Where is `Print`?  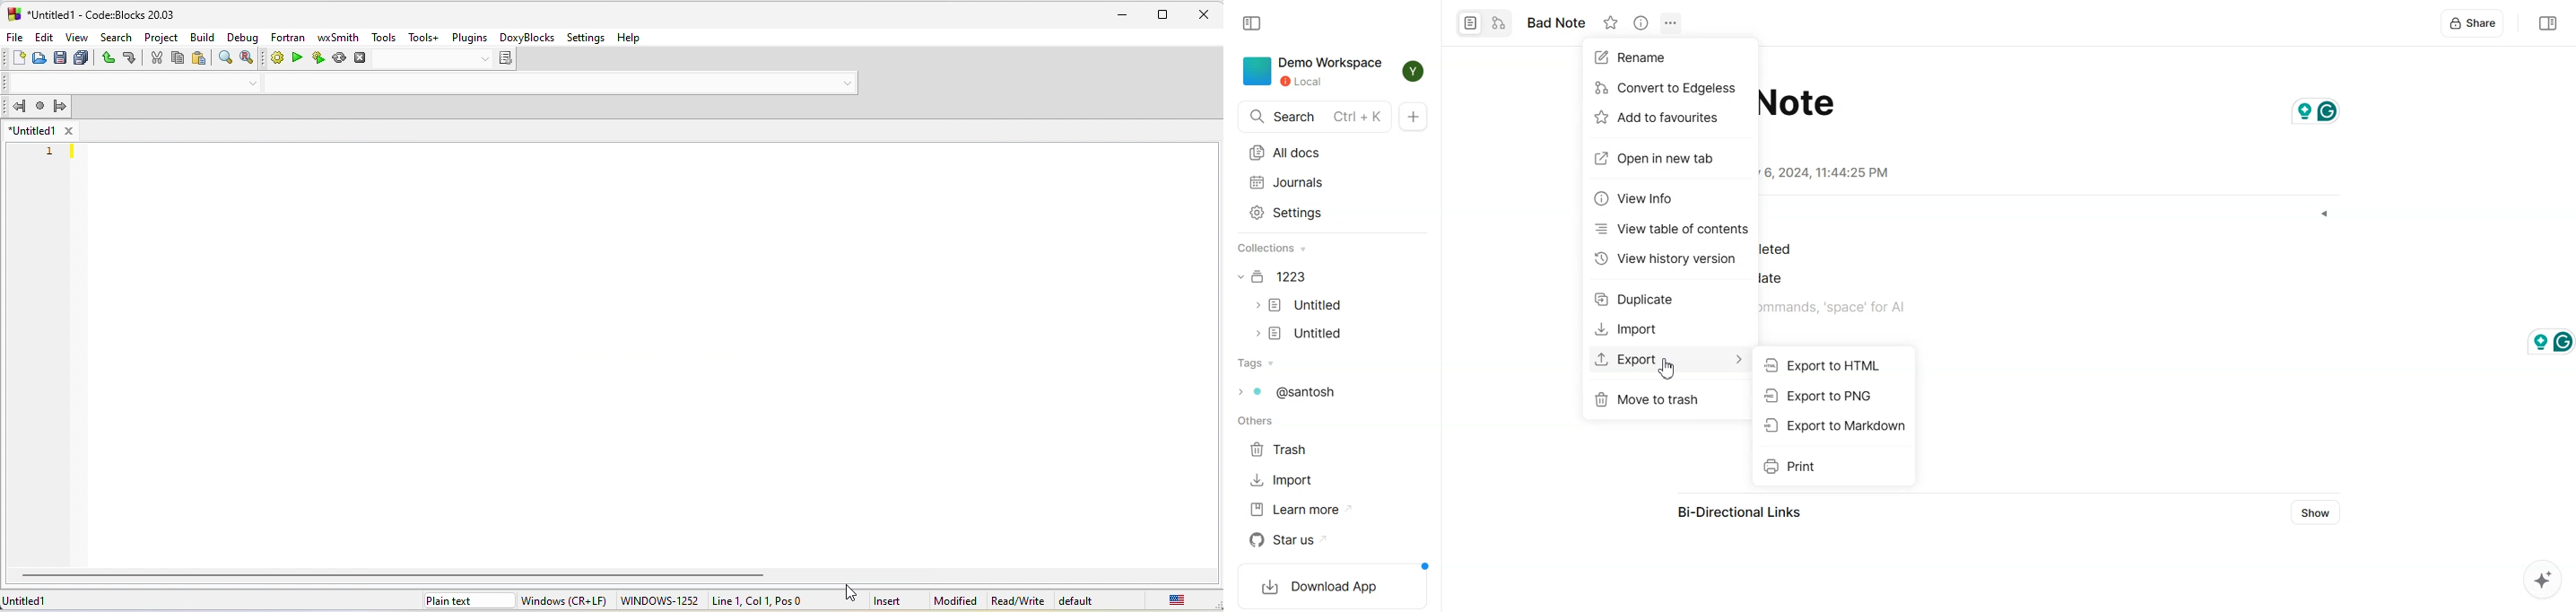 Print is located at coordinates (1834, 467).